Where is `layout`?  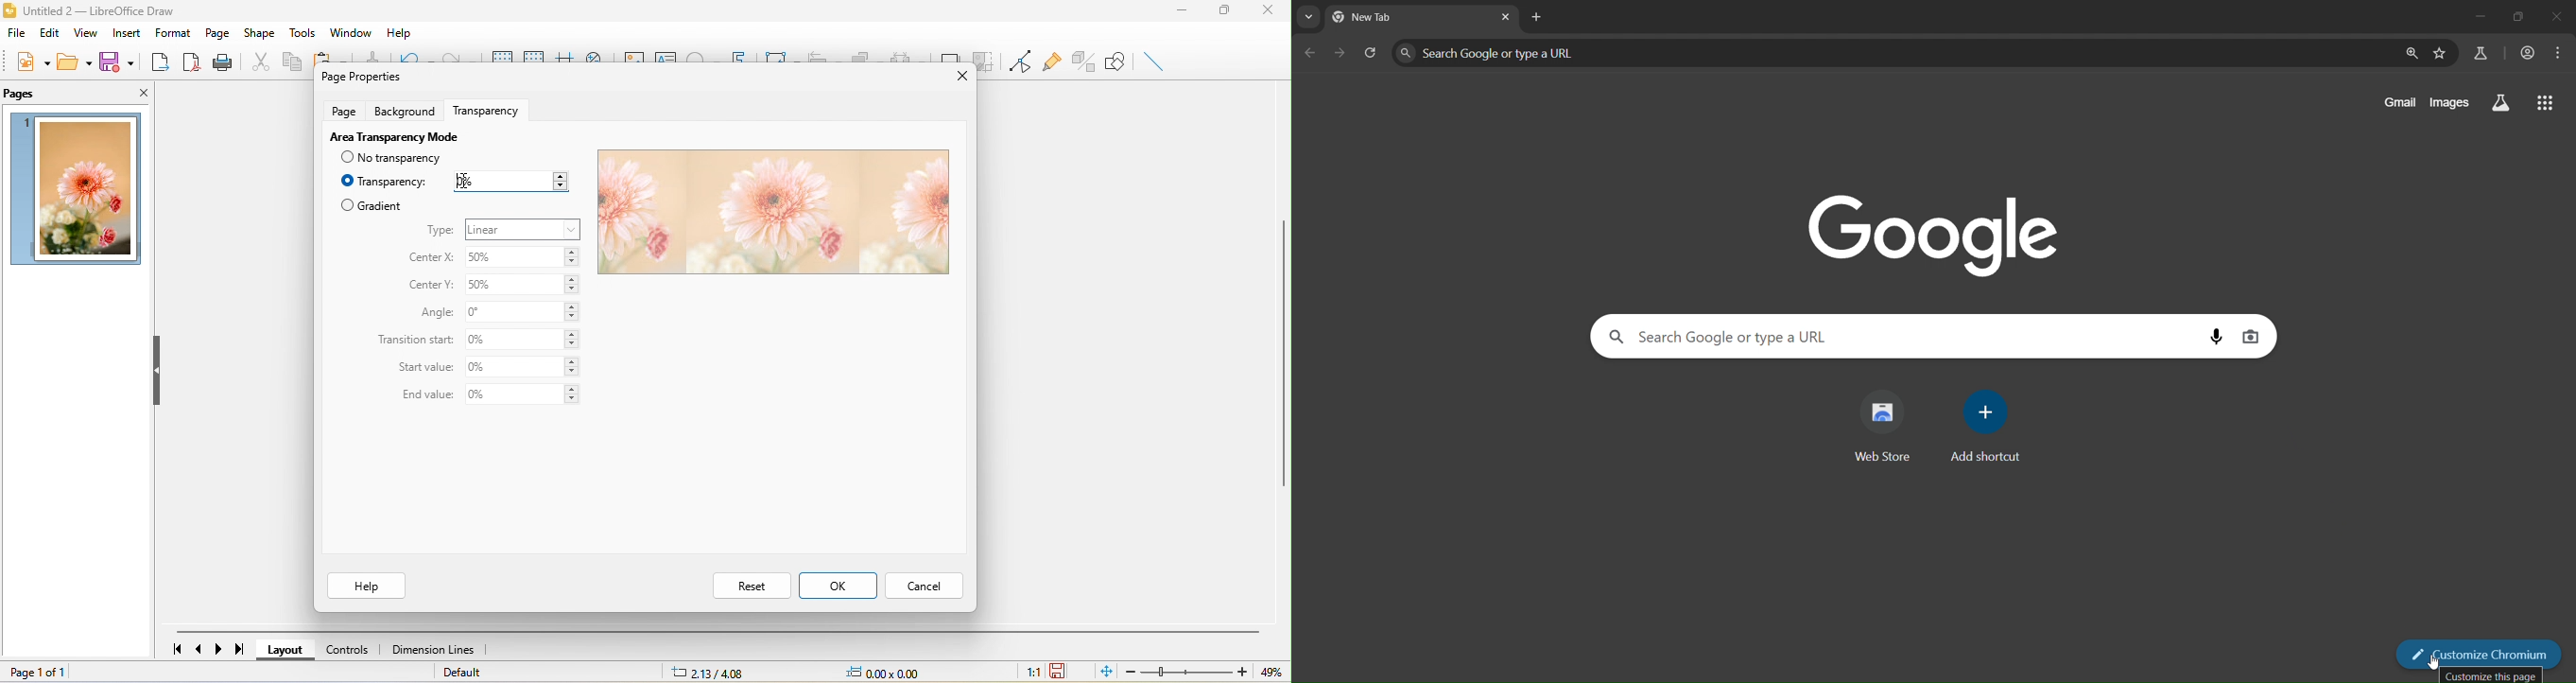 layout is located at coordinates (290, 650).